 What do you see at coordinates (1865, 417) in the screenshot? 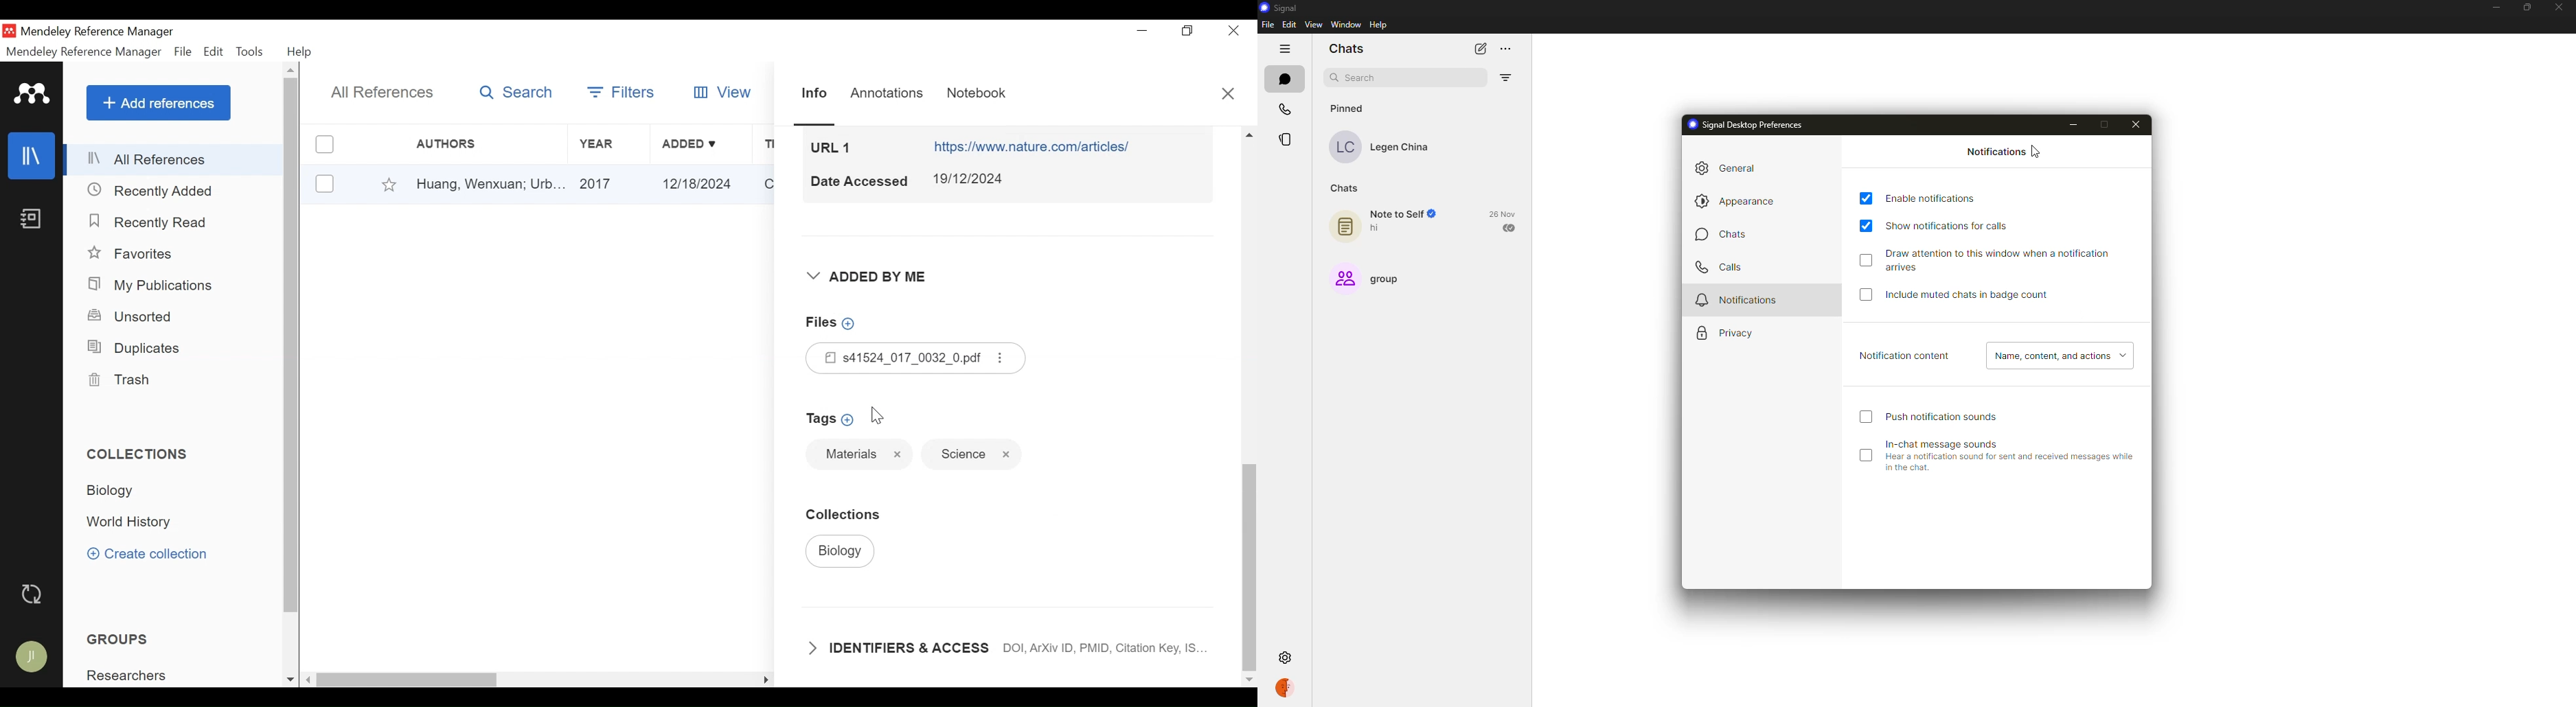
I see `click to enable` at bounding box center [1865, 417].